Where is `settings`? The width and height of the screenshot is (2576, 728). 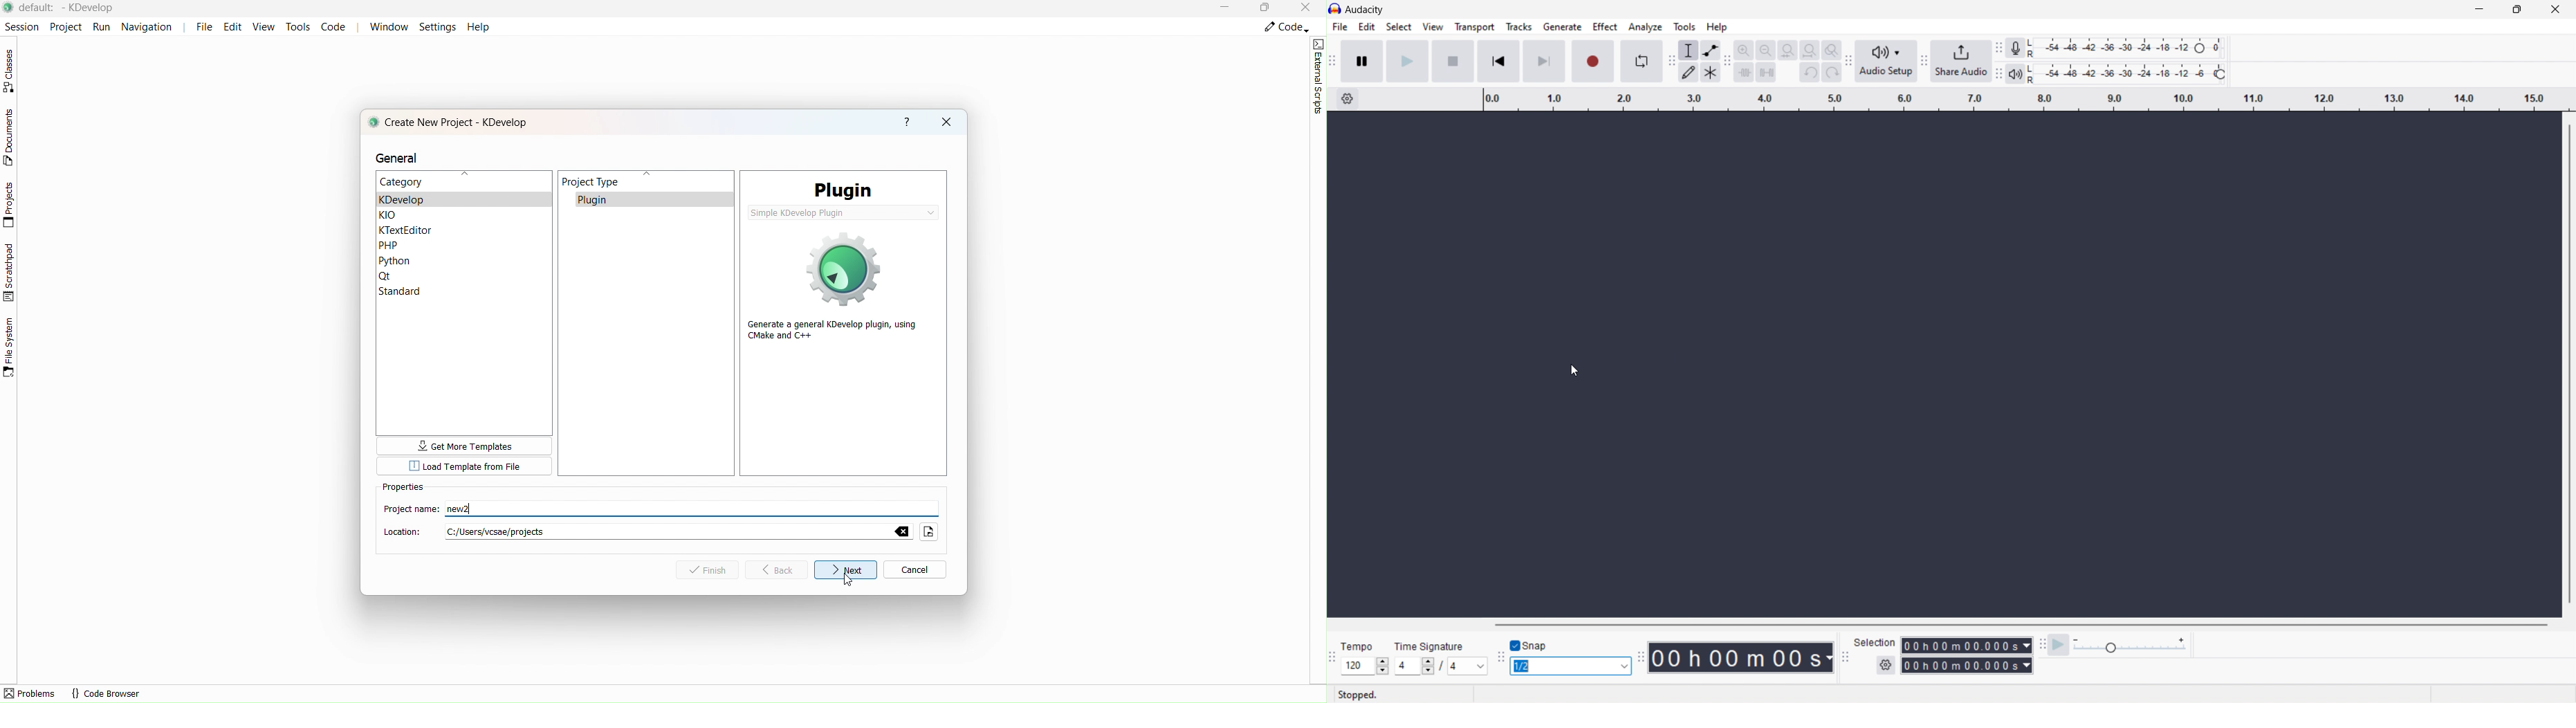 settings is located at coordinates (1886, 665).